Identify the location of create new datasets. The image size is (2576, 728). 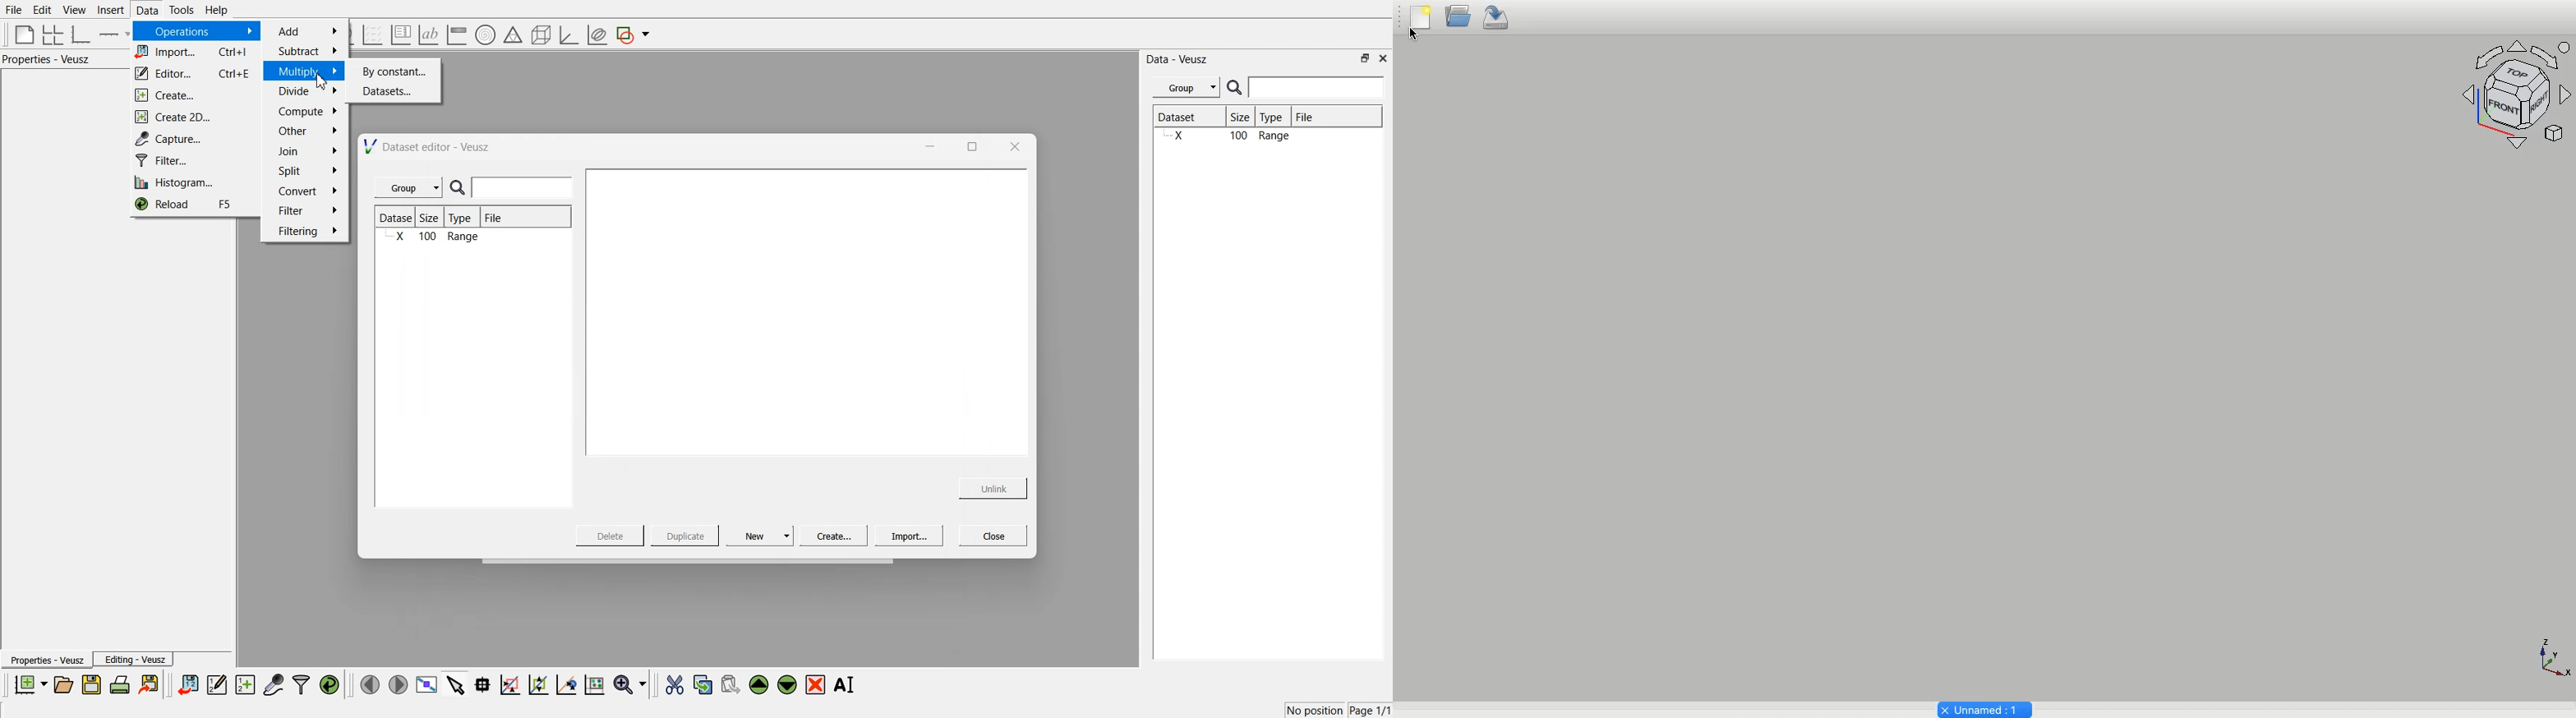
(245, 685).